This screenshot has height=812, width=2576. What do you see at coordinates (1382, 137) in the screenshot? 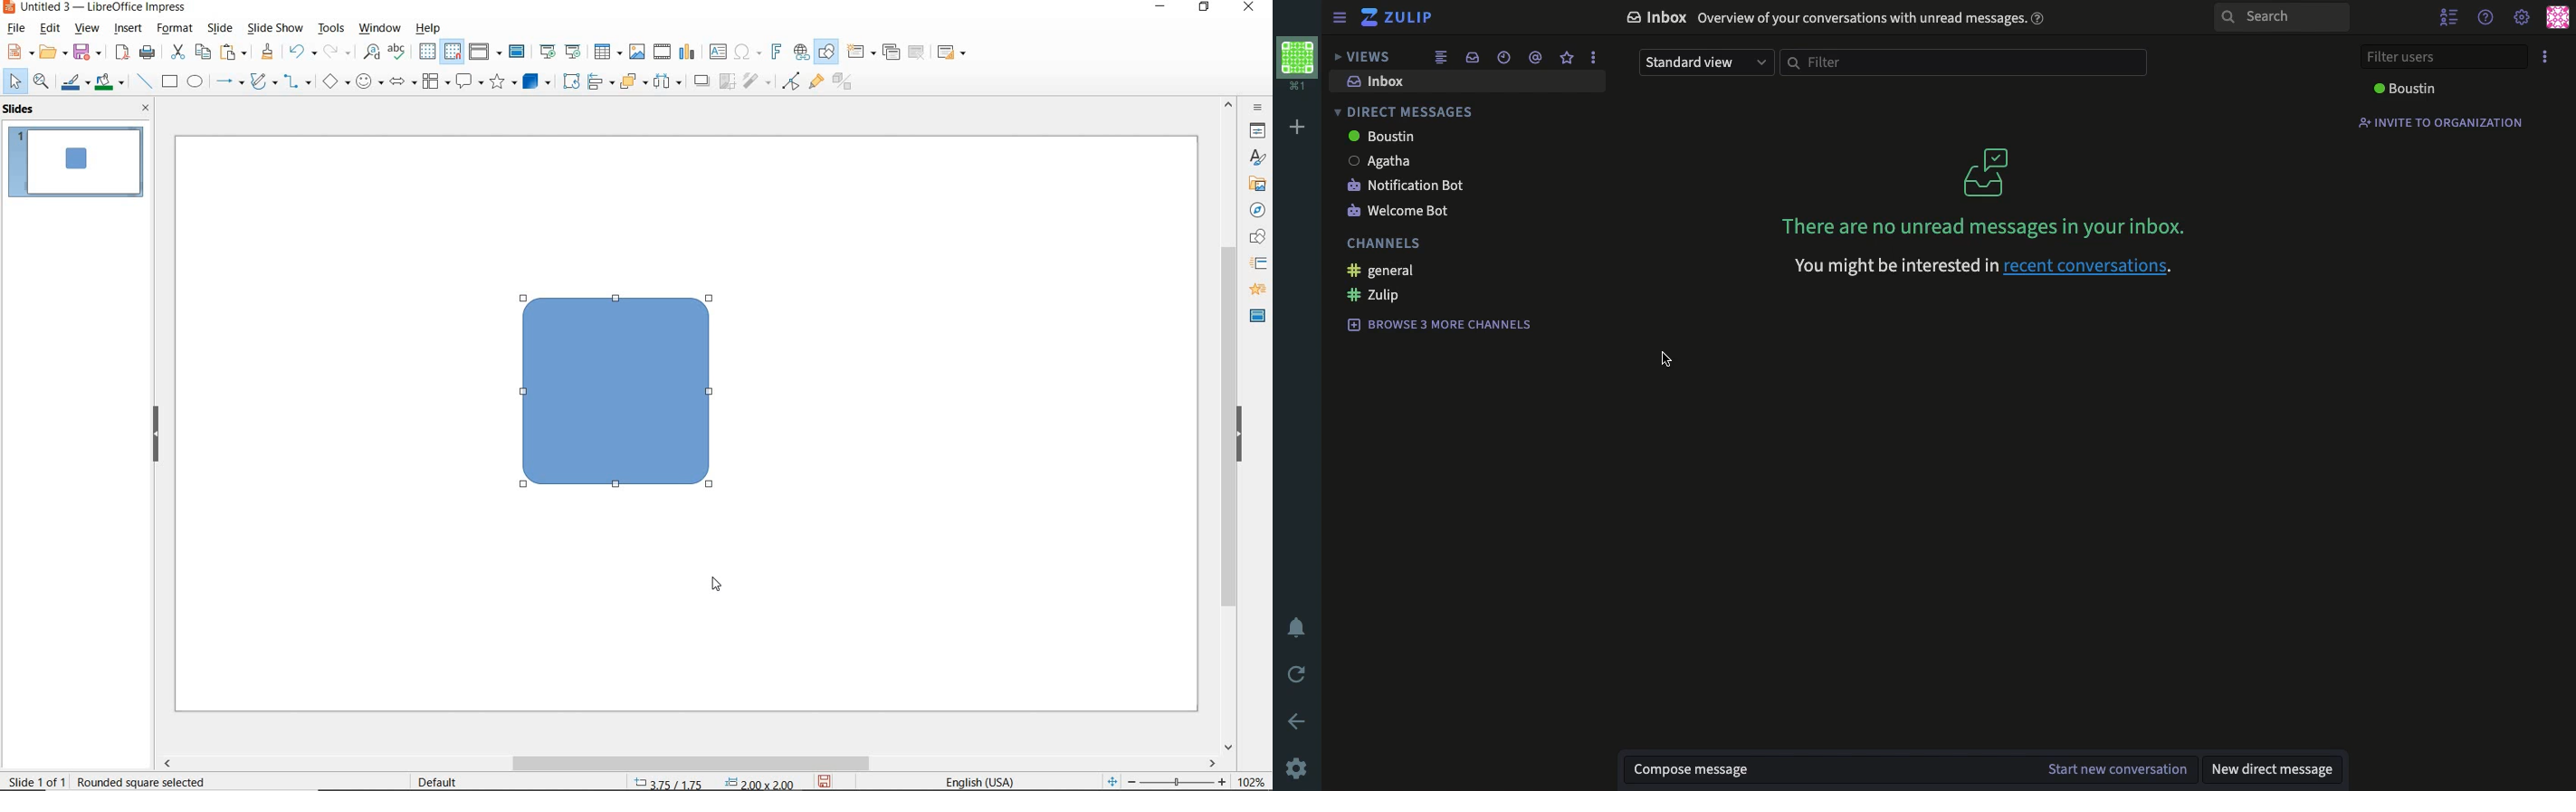
I see `Boustin` at bounding box center [1382, 137].